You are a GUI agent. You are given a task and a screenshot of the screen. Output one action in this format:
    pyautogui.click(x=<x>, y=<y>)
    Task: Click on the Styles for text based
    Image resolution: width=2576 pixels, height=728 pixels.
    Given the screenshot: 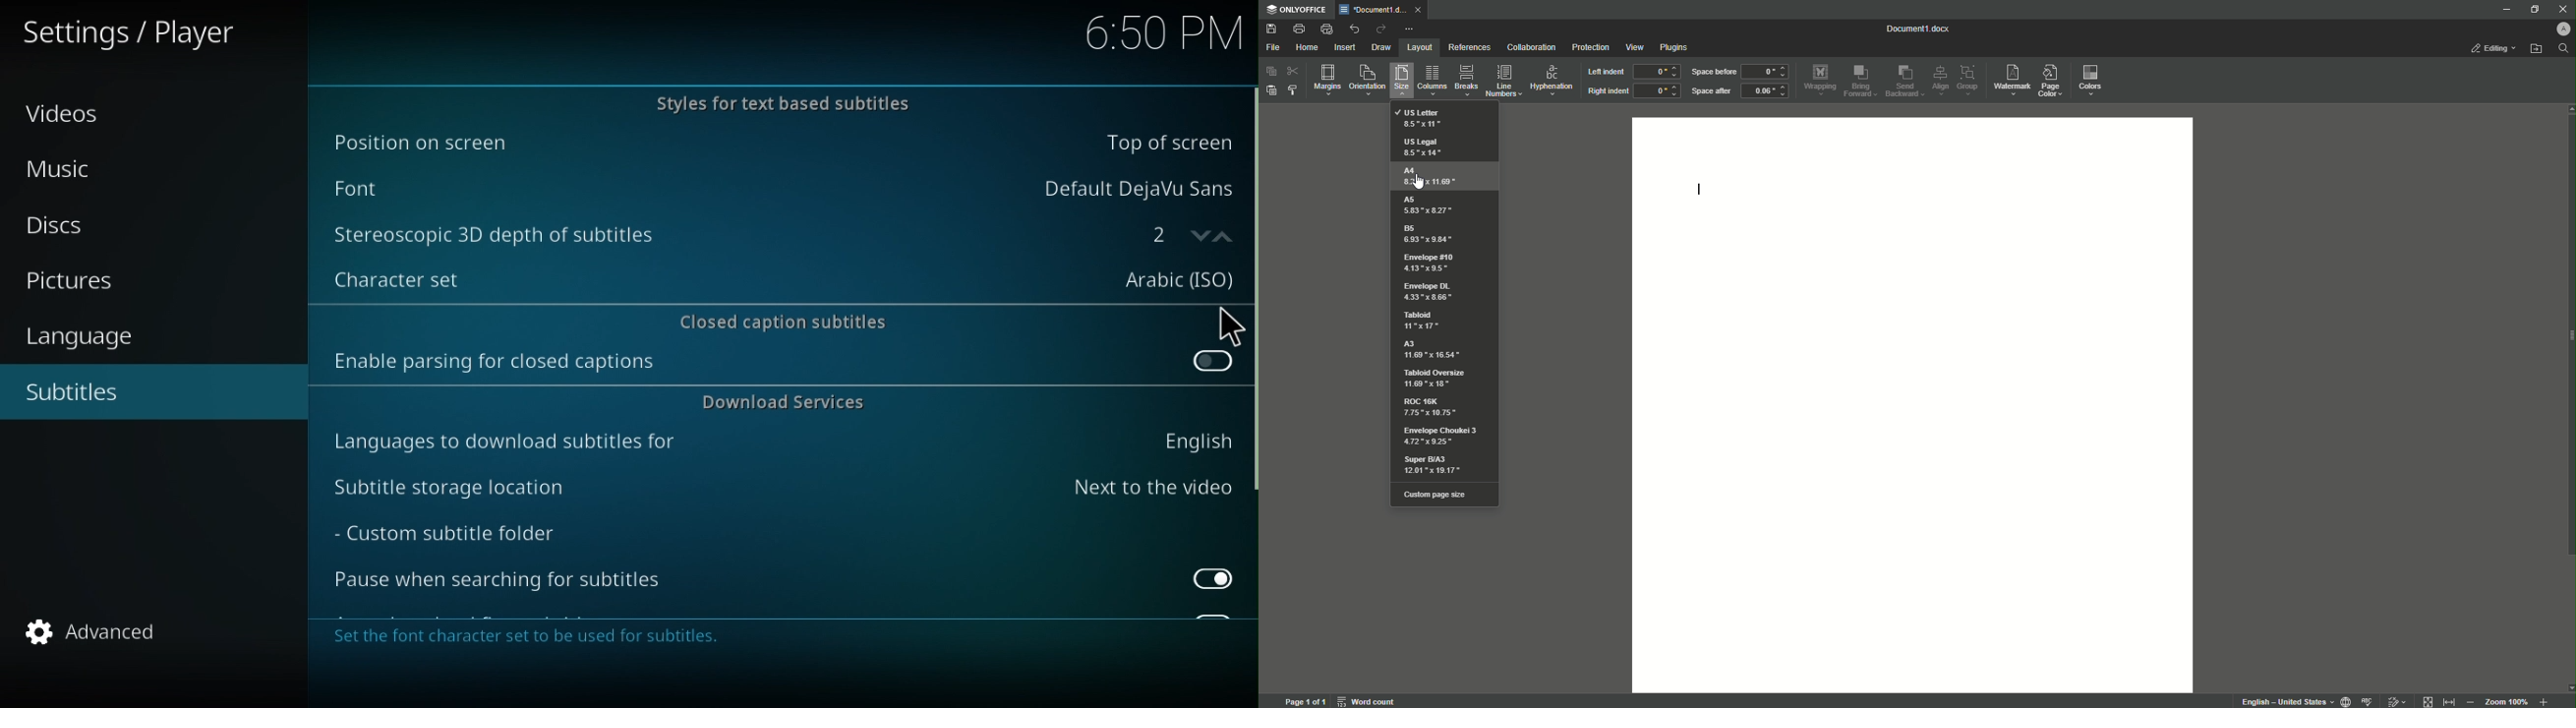 What is the action you would take?
    pyautogui.click(x=779, y=102)
    